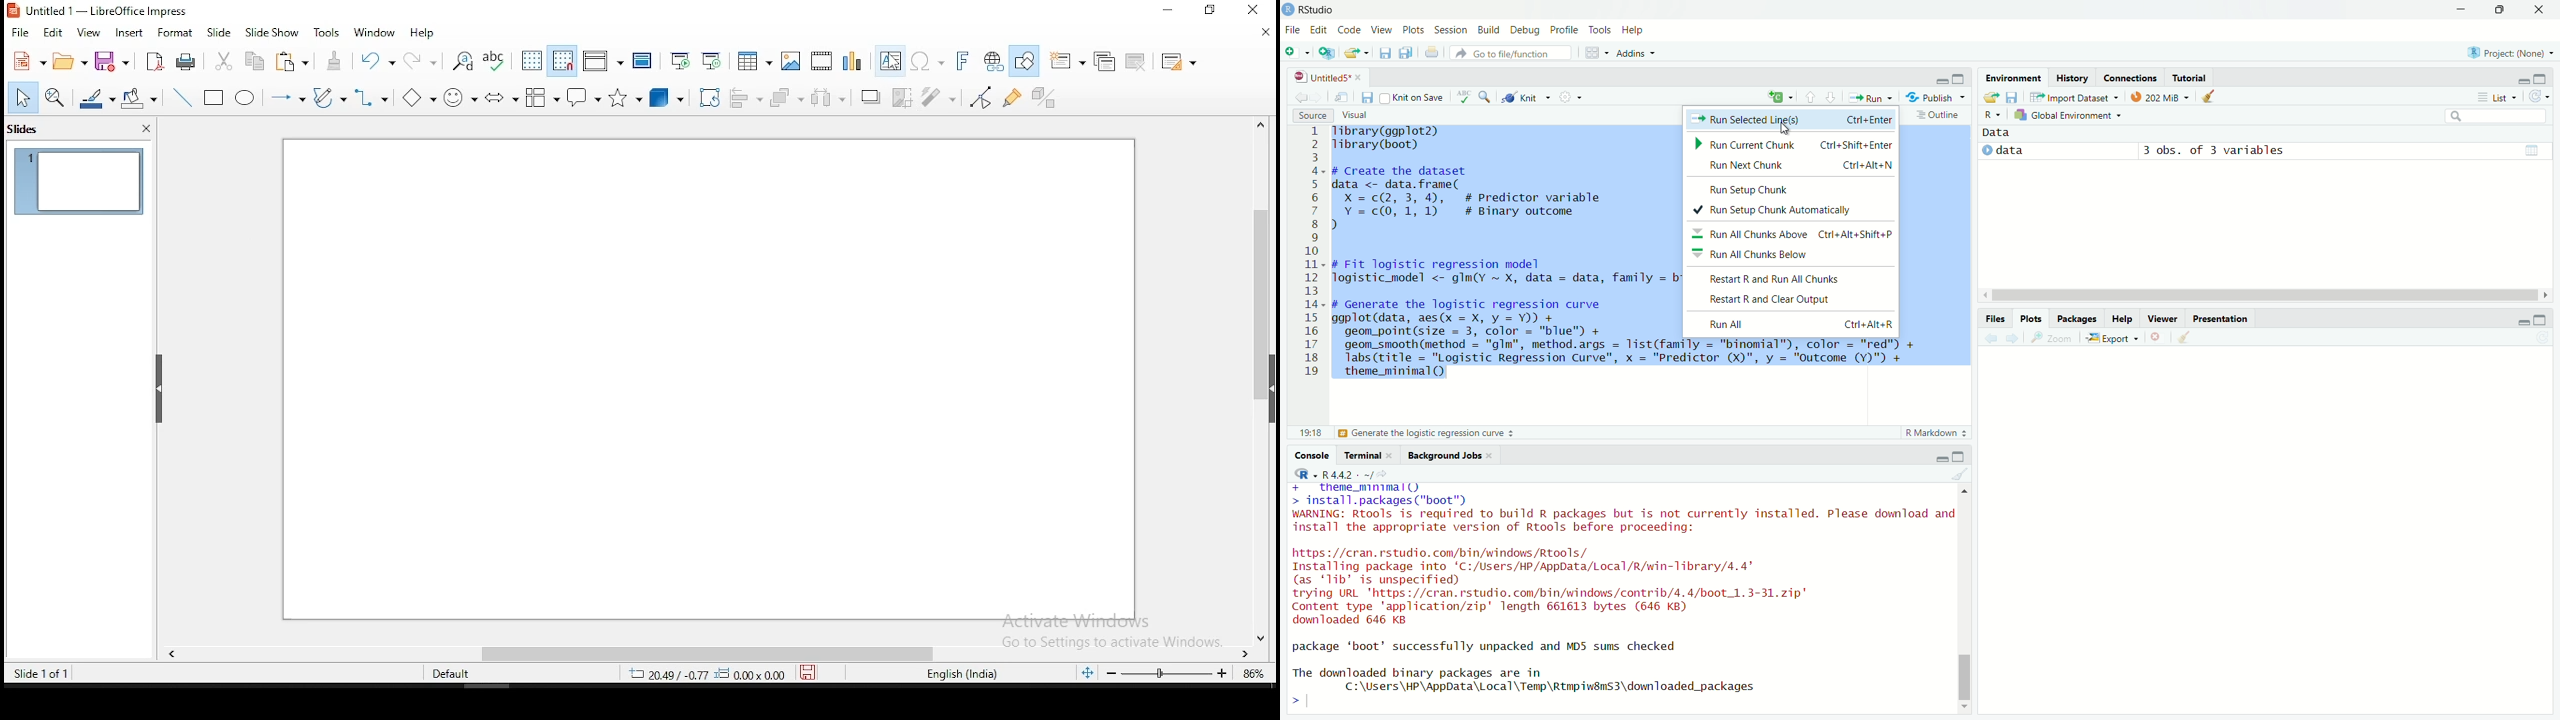 This screenshot has height=728, width=2576. What do you see at coordinates (1794, 143) in the screenshot?
I see `Run Current Chunk Ctrl+Shift+Enter` at bounding box center [1794, 143].